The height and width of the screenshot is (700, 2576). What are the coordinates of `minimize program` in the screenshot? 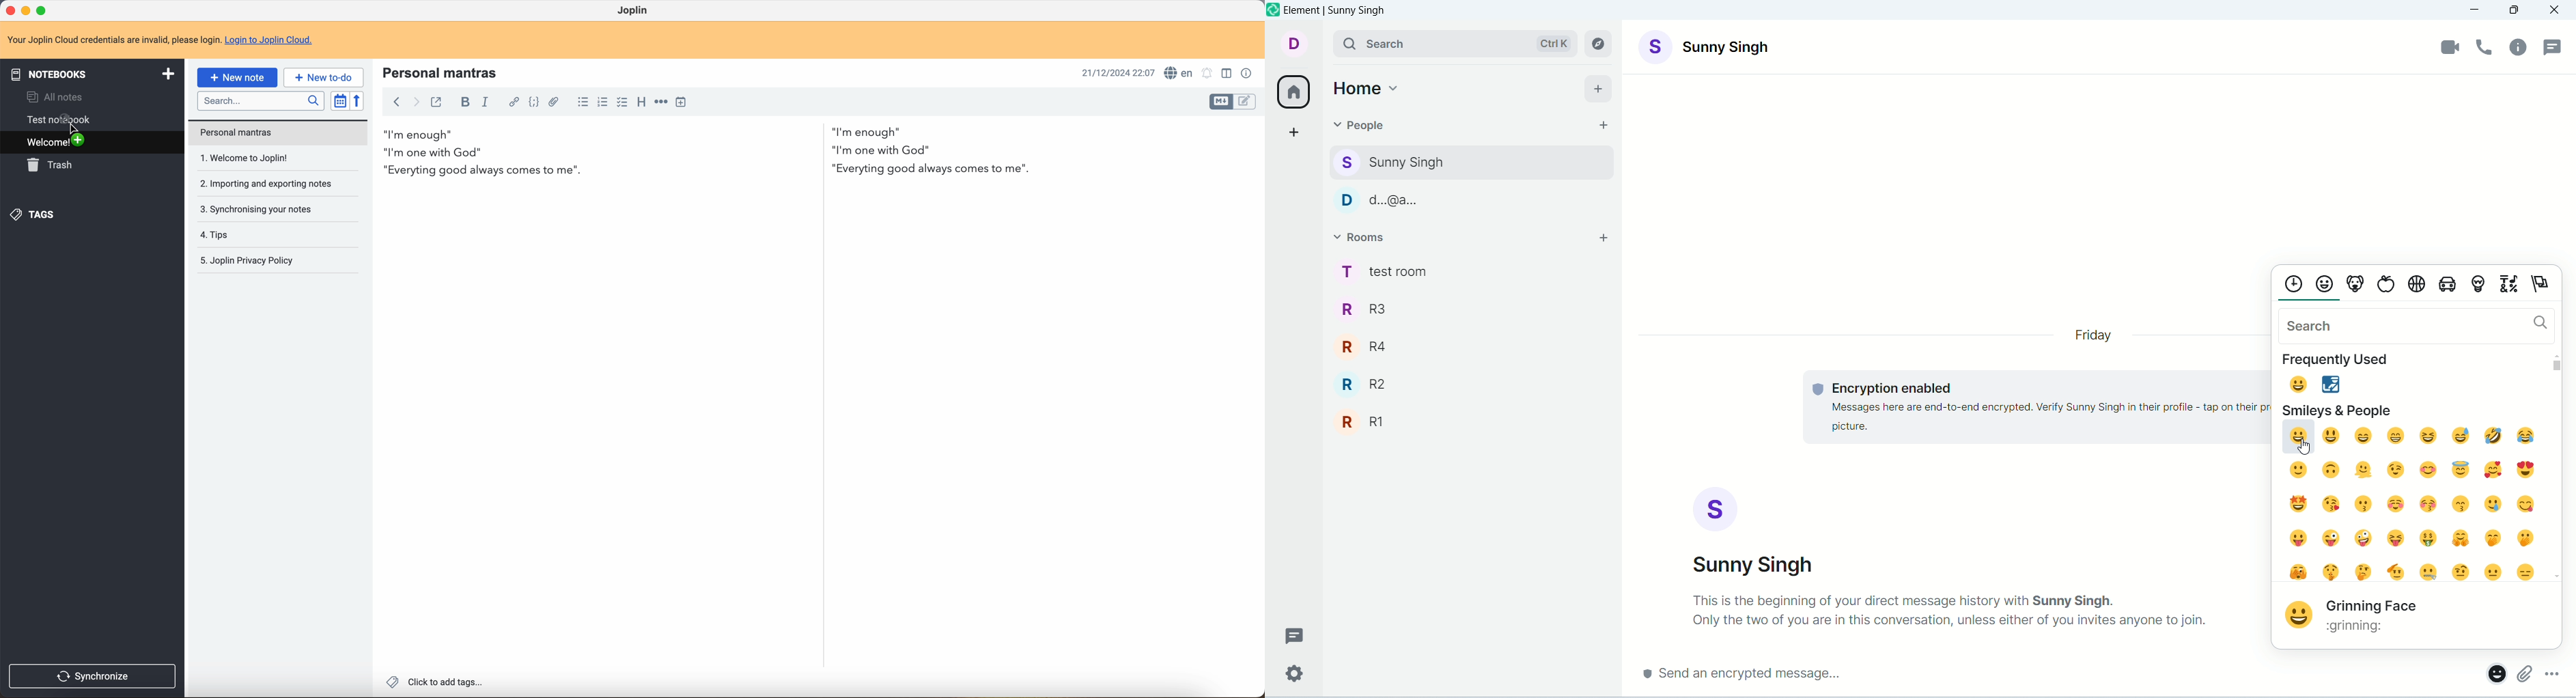 It's located at (27, 12).